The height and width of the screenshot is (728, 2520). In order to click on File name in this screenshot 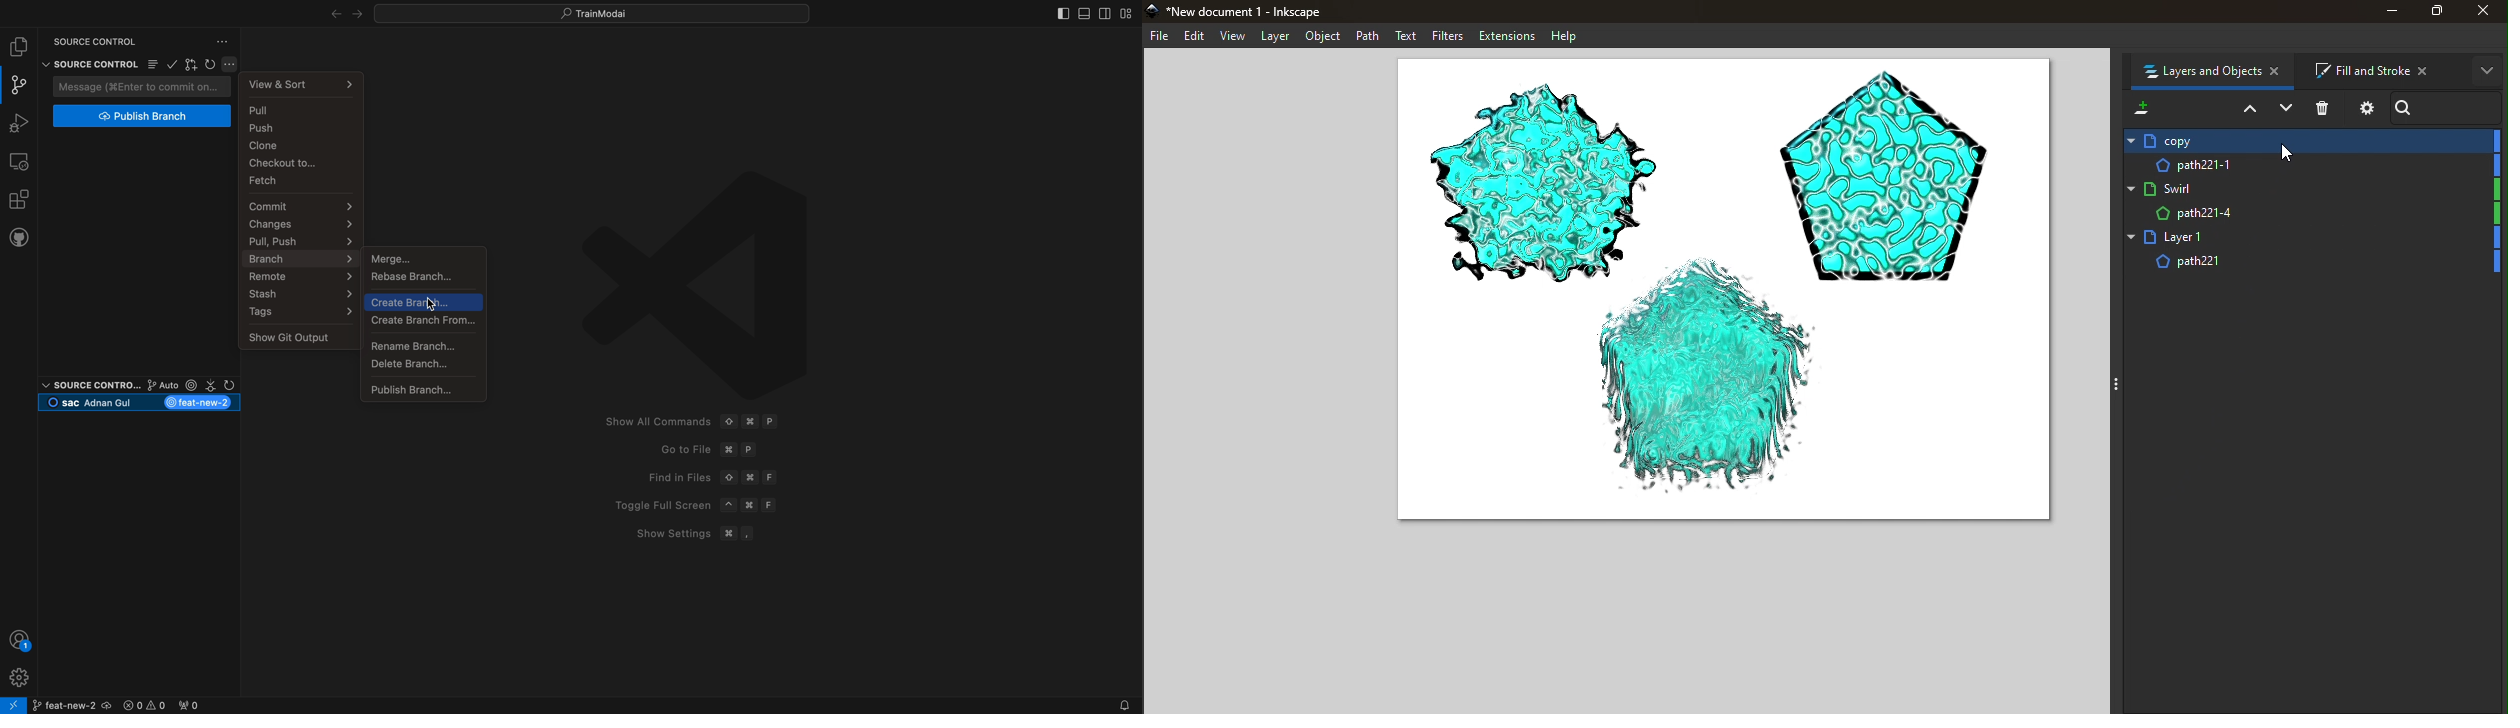, I will do `click(1249, 12)`.